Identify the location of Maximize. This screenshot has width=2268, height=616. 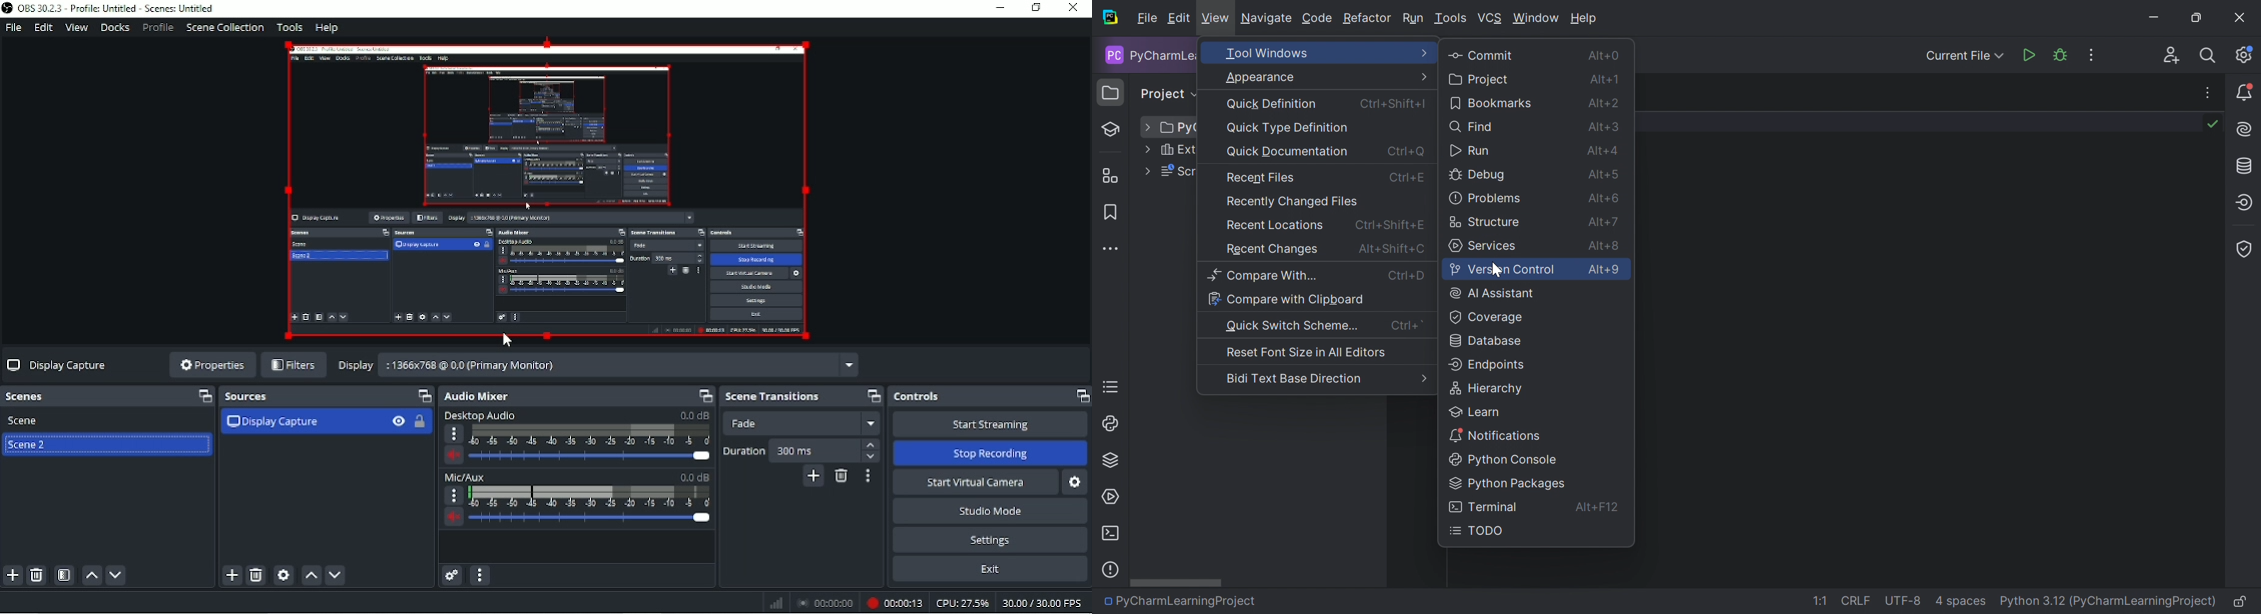
(702, 395).